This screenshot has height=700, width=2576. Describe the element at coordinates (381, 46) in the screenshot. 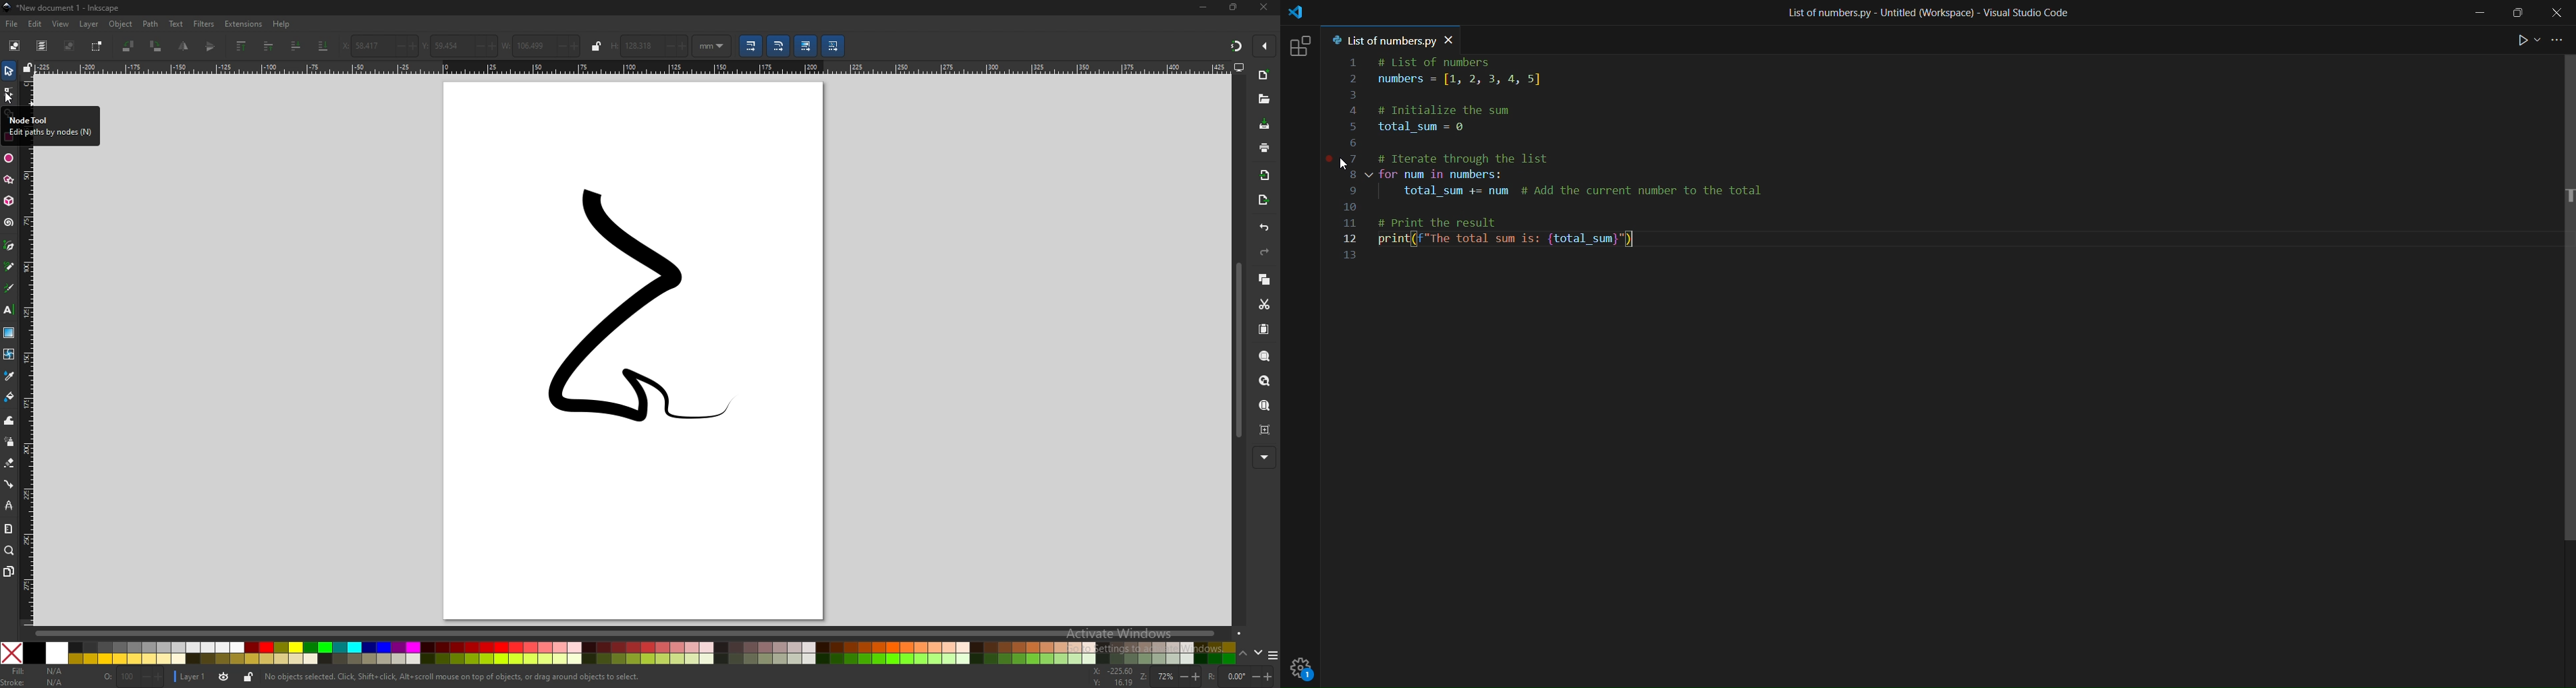

I see `x coordinates` at that location.